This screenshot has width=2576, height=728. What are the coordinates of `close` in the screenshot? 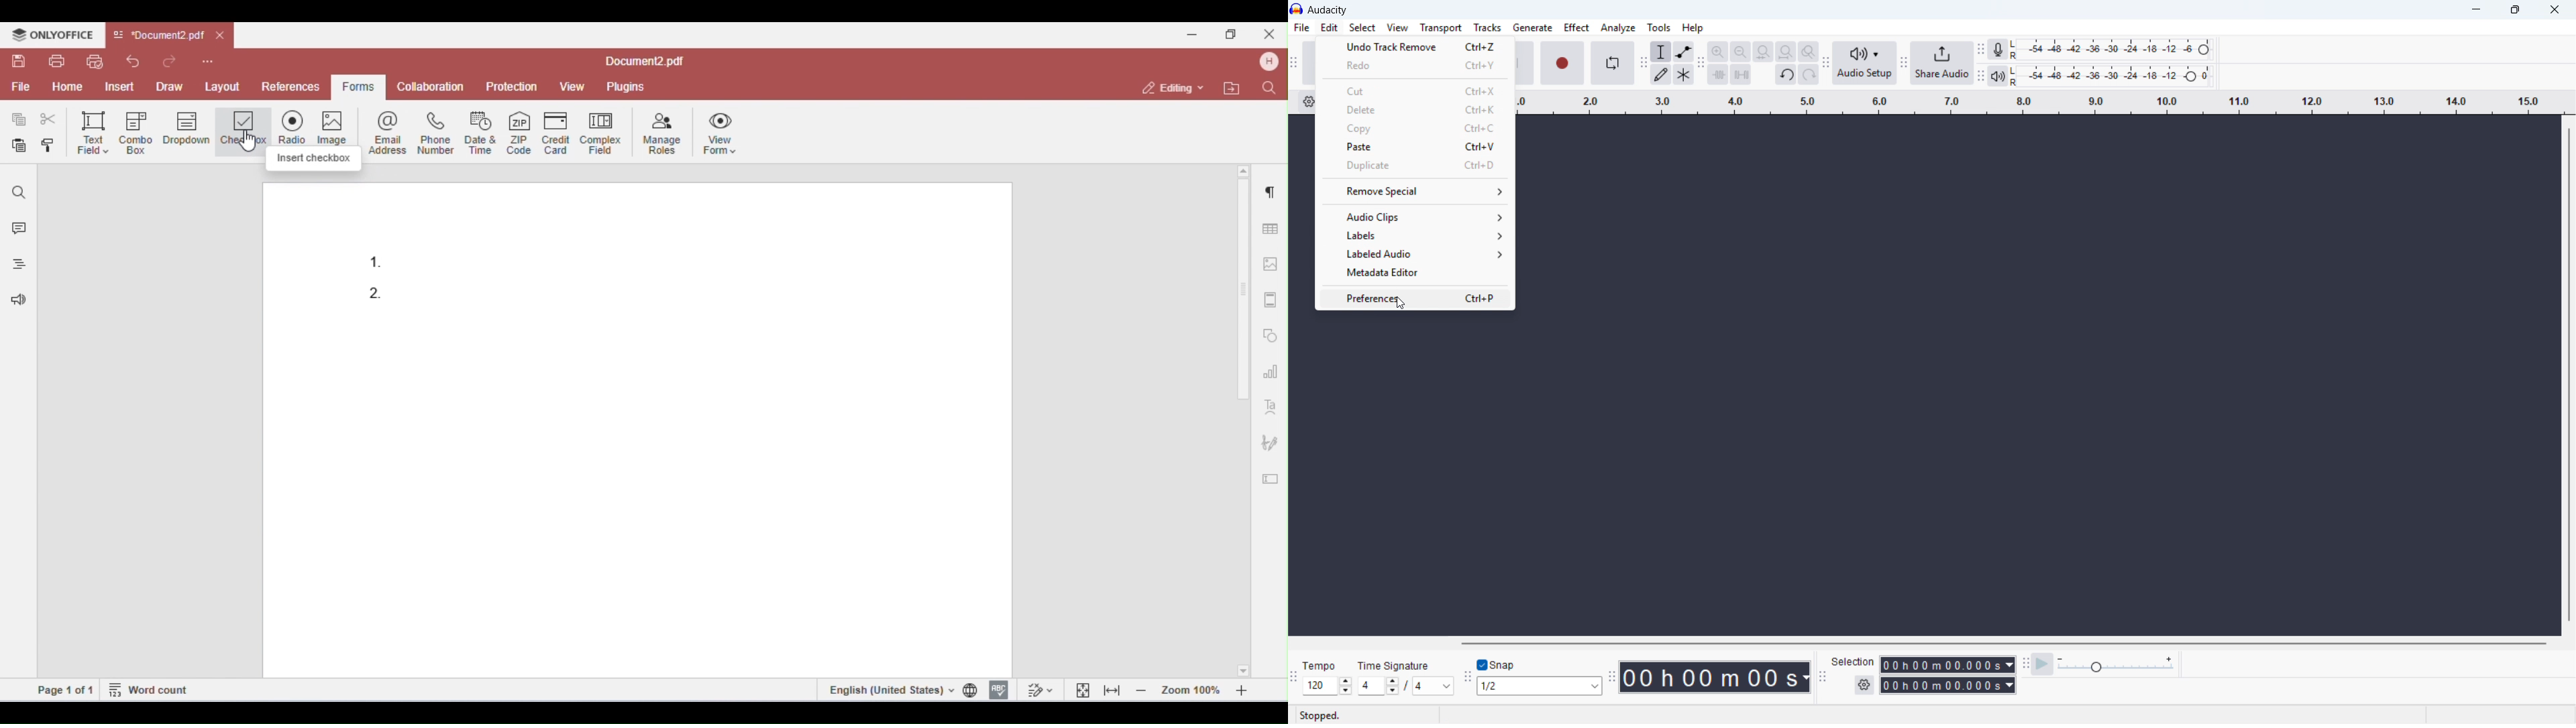 It's located at (2553, 9).